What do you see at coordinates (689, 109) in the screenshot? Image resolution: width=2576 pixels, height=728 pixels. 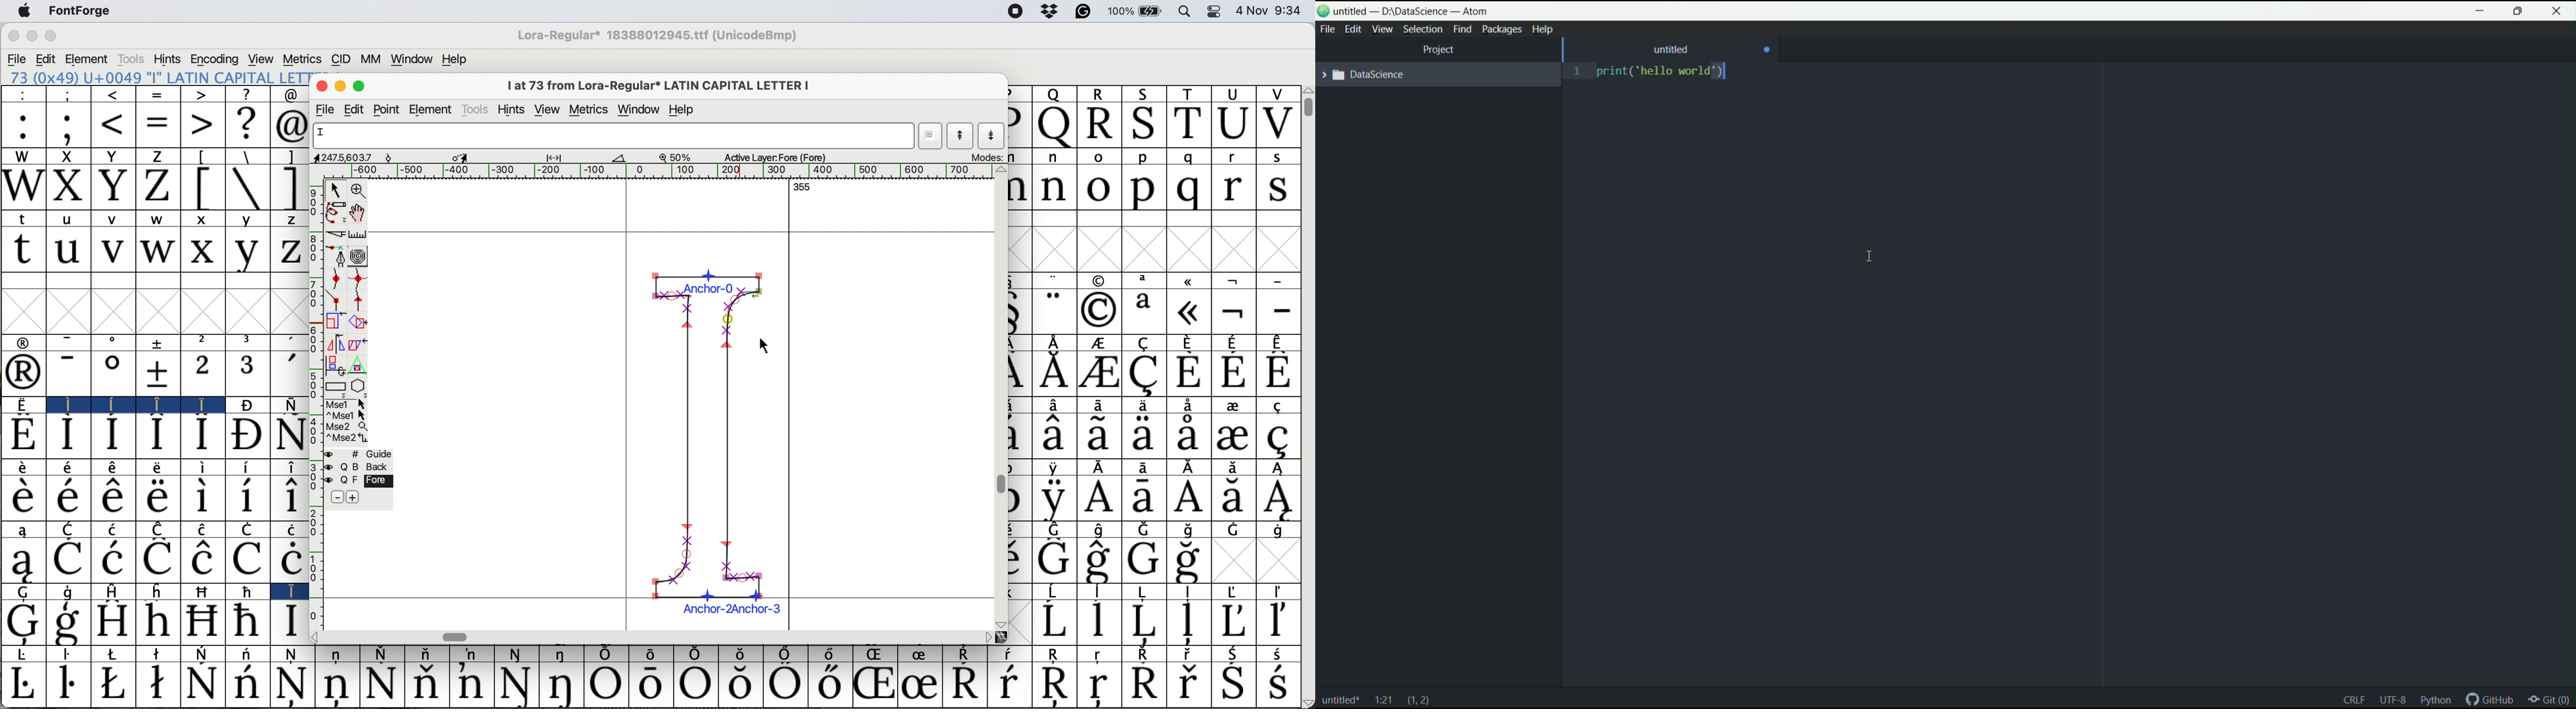 I see `help` at bounding box center [689, 109].